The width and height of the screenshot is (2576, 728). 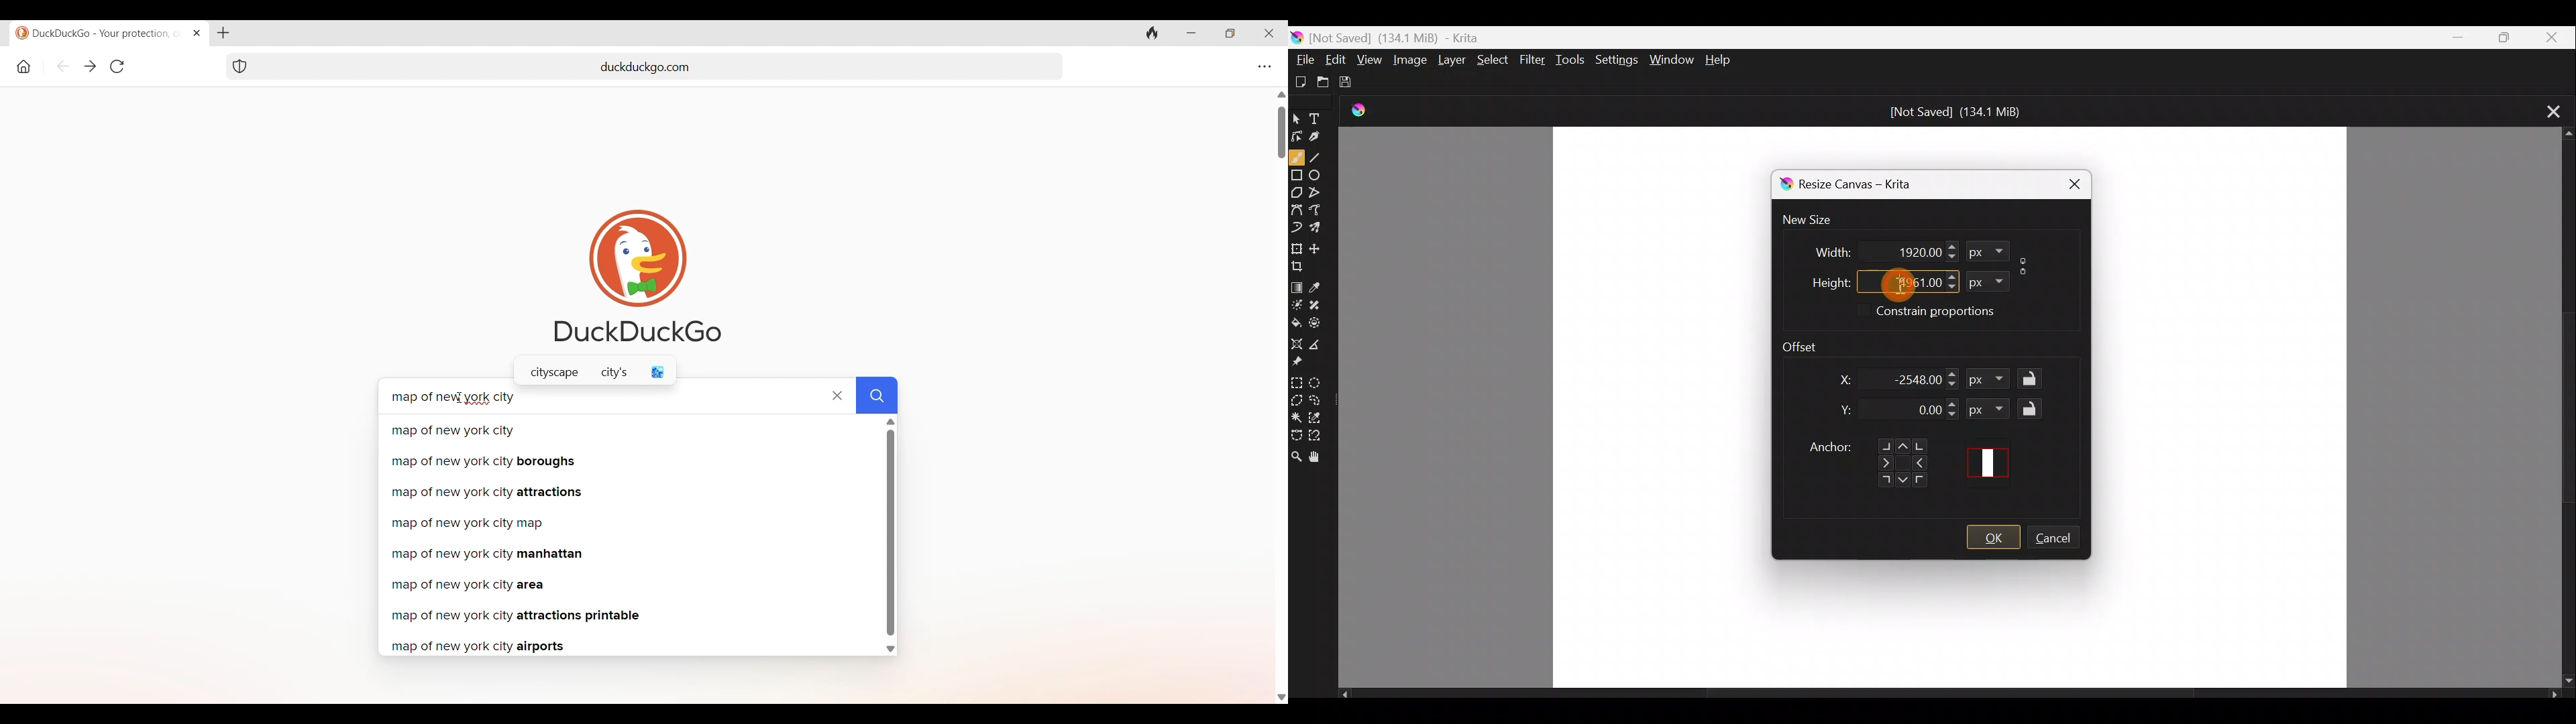 What do you see at coordinates (2033, 379) in the screenshot?
I see `Lock/Unlock` at bounding box center [2033, 379].